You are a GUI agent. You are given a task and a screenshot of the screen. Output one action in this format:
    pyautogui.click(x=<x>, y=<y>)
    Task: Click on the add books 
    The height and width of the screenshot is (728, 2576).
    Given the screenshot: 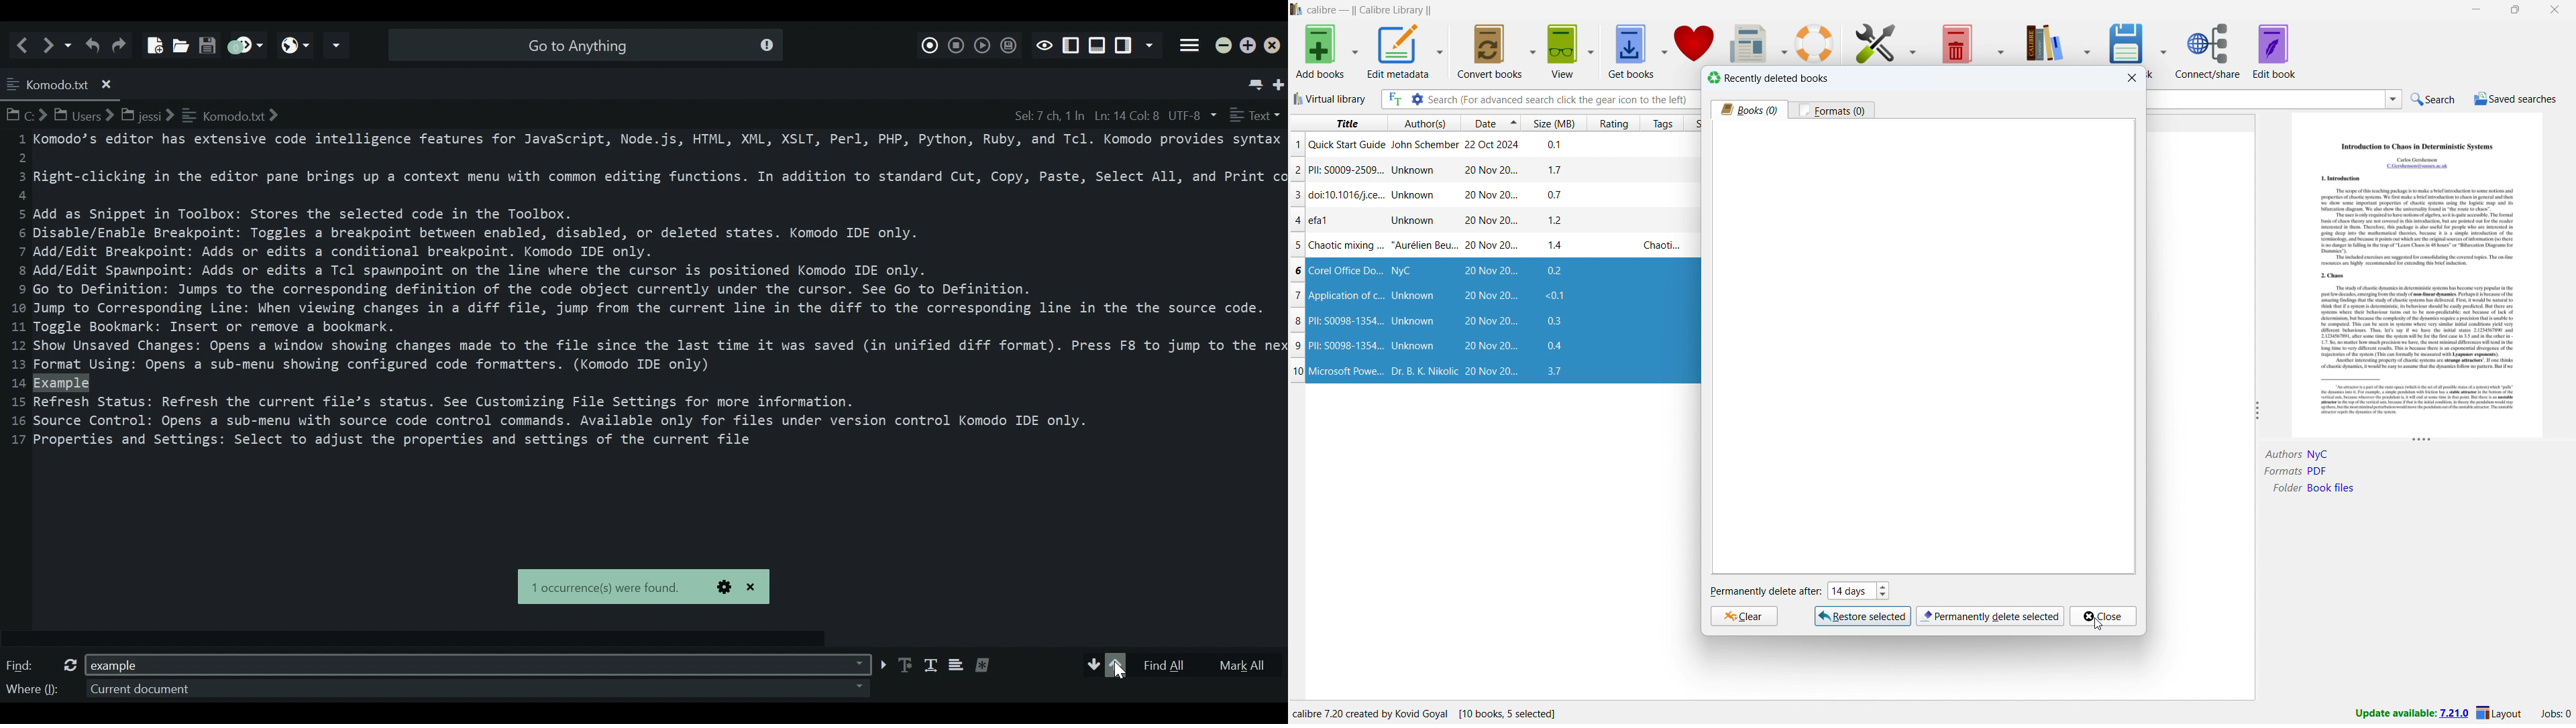 What is the action you would take?
    pyautogui.click(x=1320, y=51)
    